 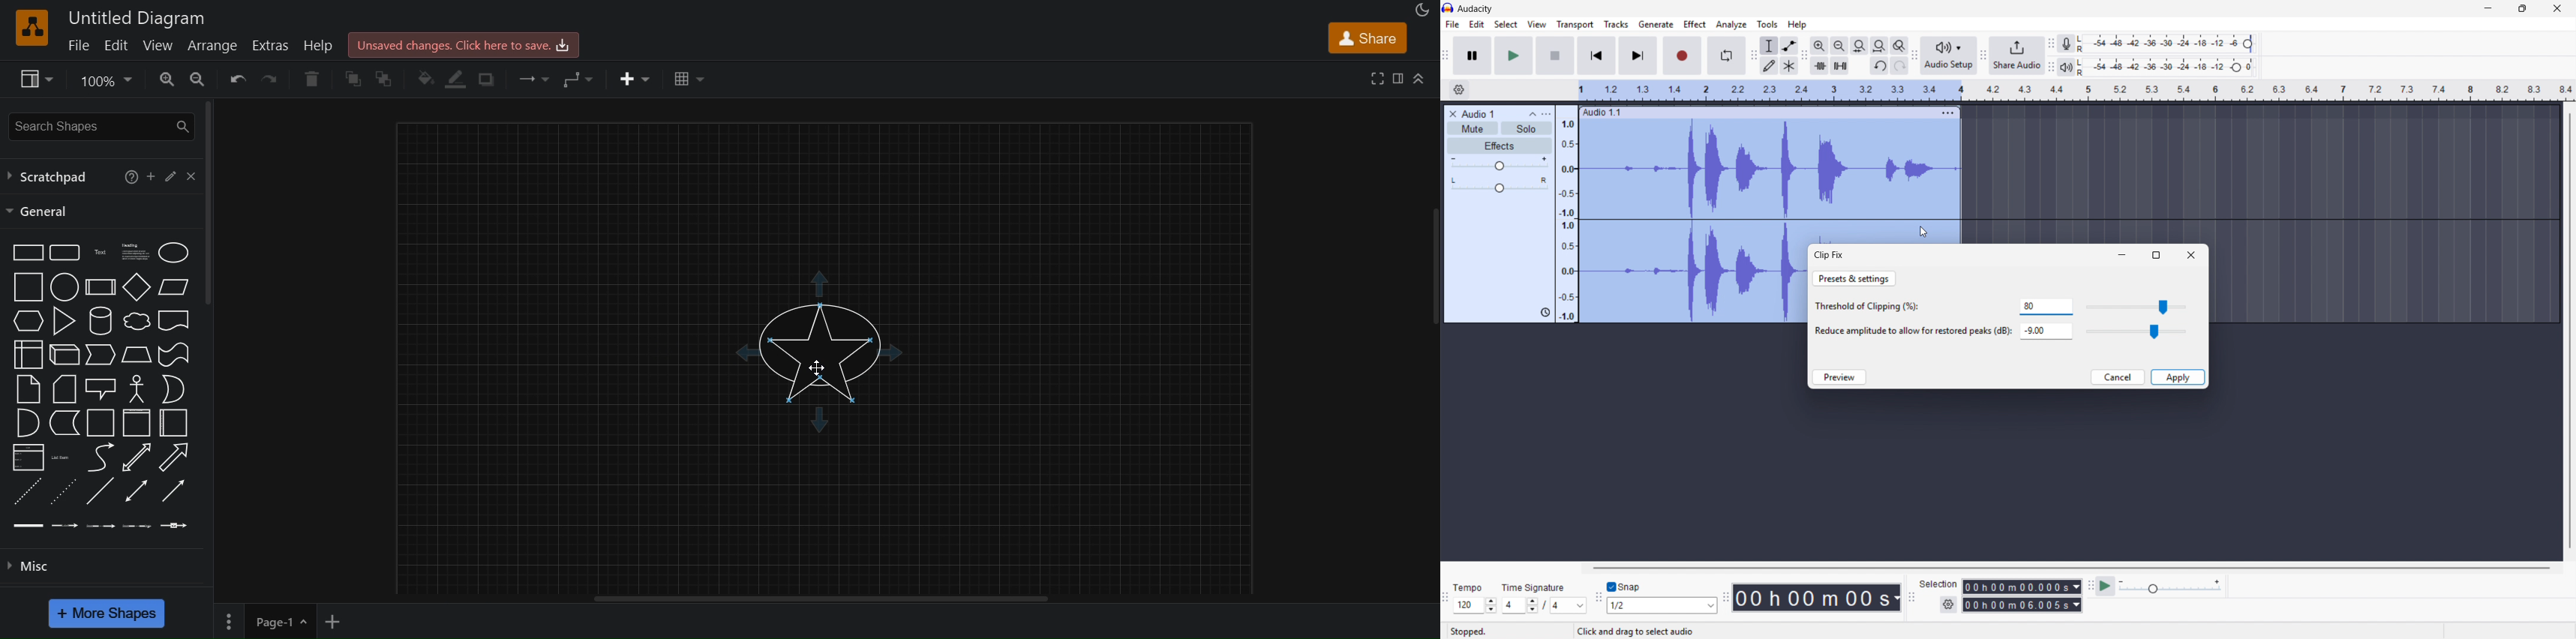 What do you see at coordinates (2089, 587) in the screenshot?
I see `Play at speed toolbar` at bounding box center [2089, 587].